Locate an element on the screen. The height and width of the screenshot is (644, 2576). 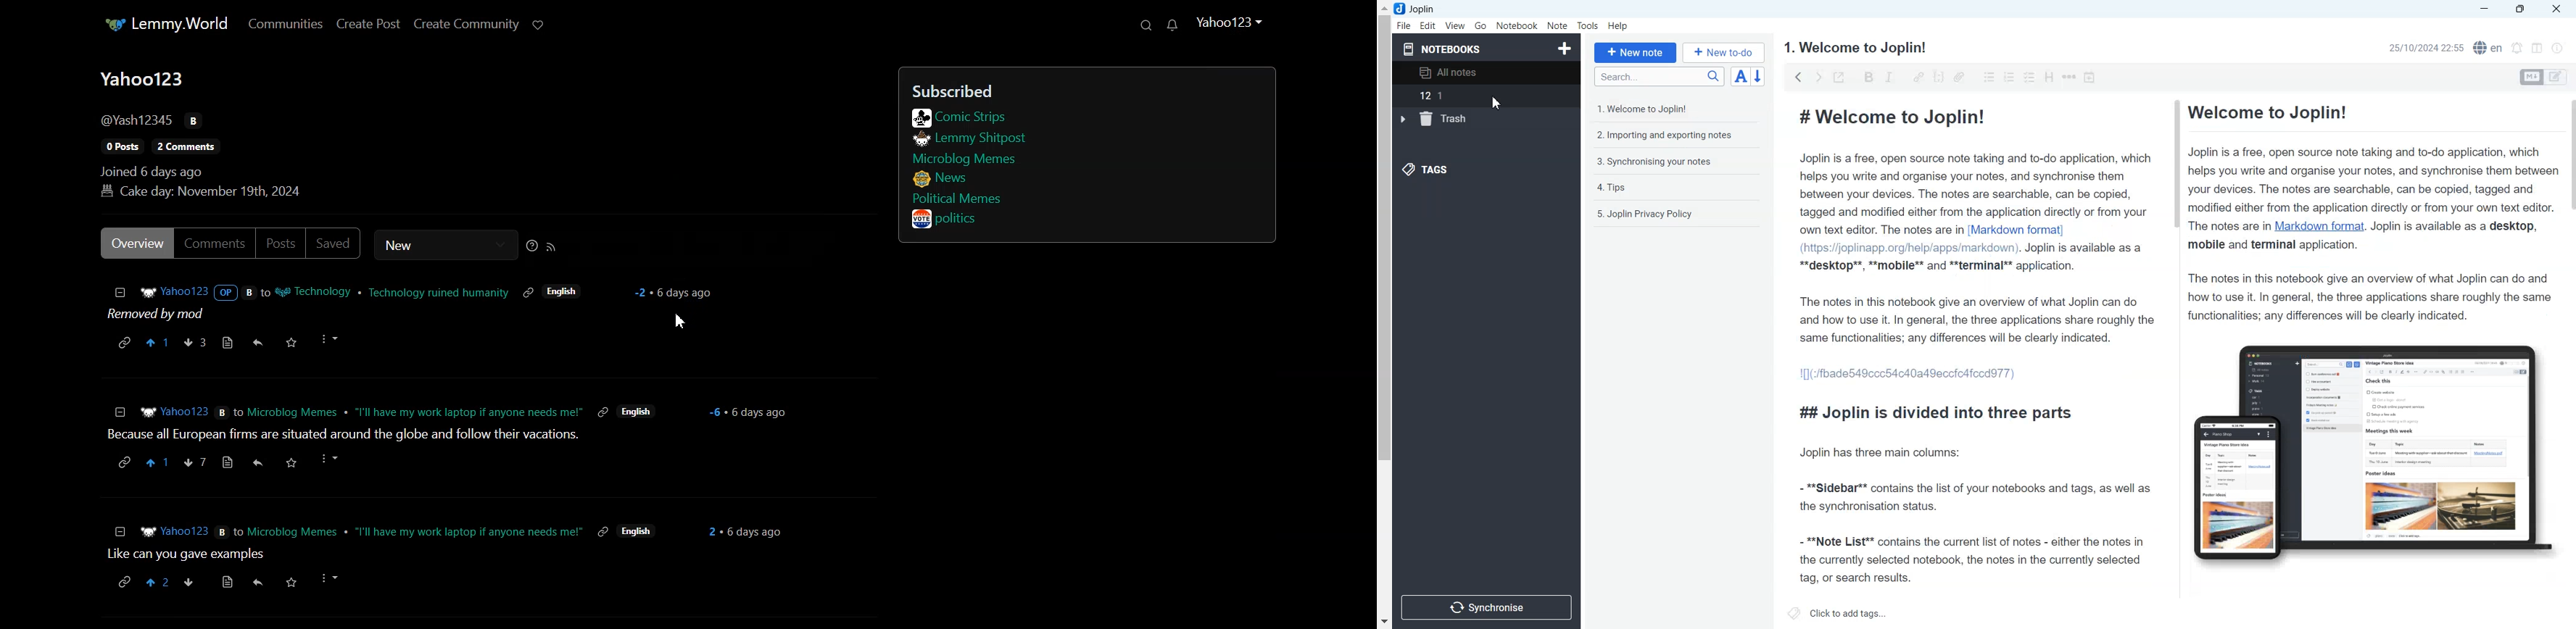
Toggle editors is located at coordinates (2558, 78).